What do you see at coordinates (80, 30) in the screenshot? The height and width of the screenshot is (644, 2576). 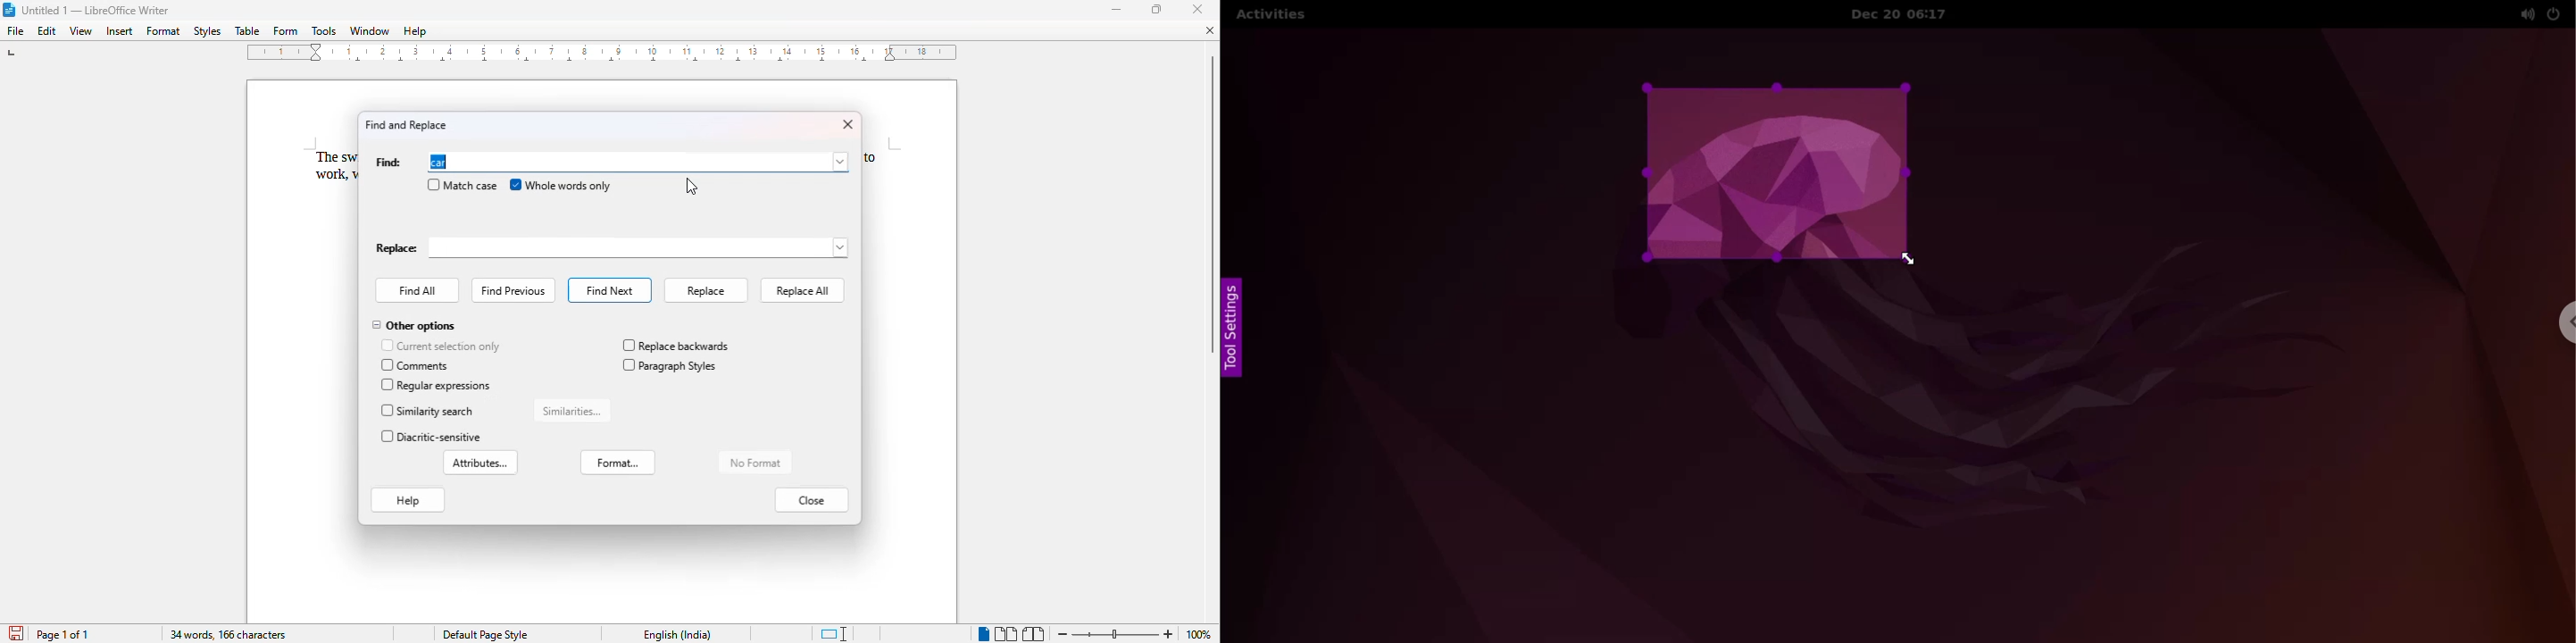 I see `view` at bounding box center [80, 30].